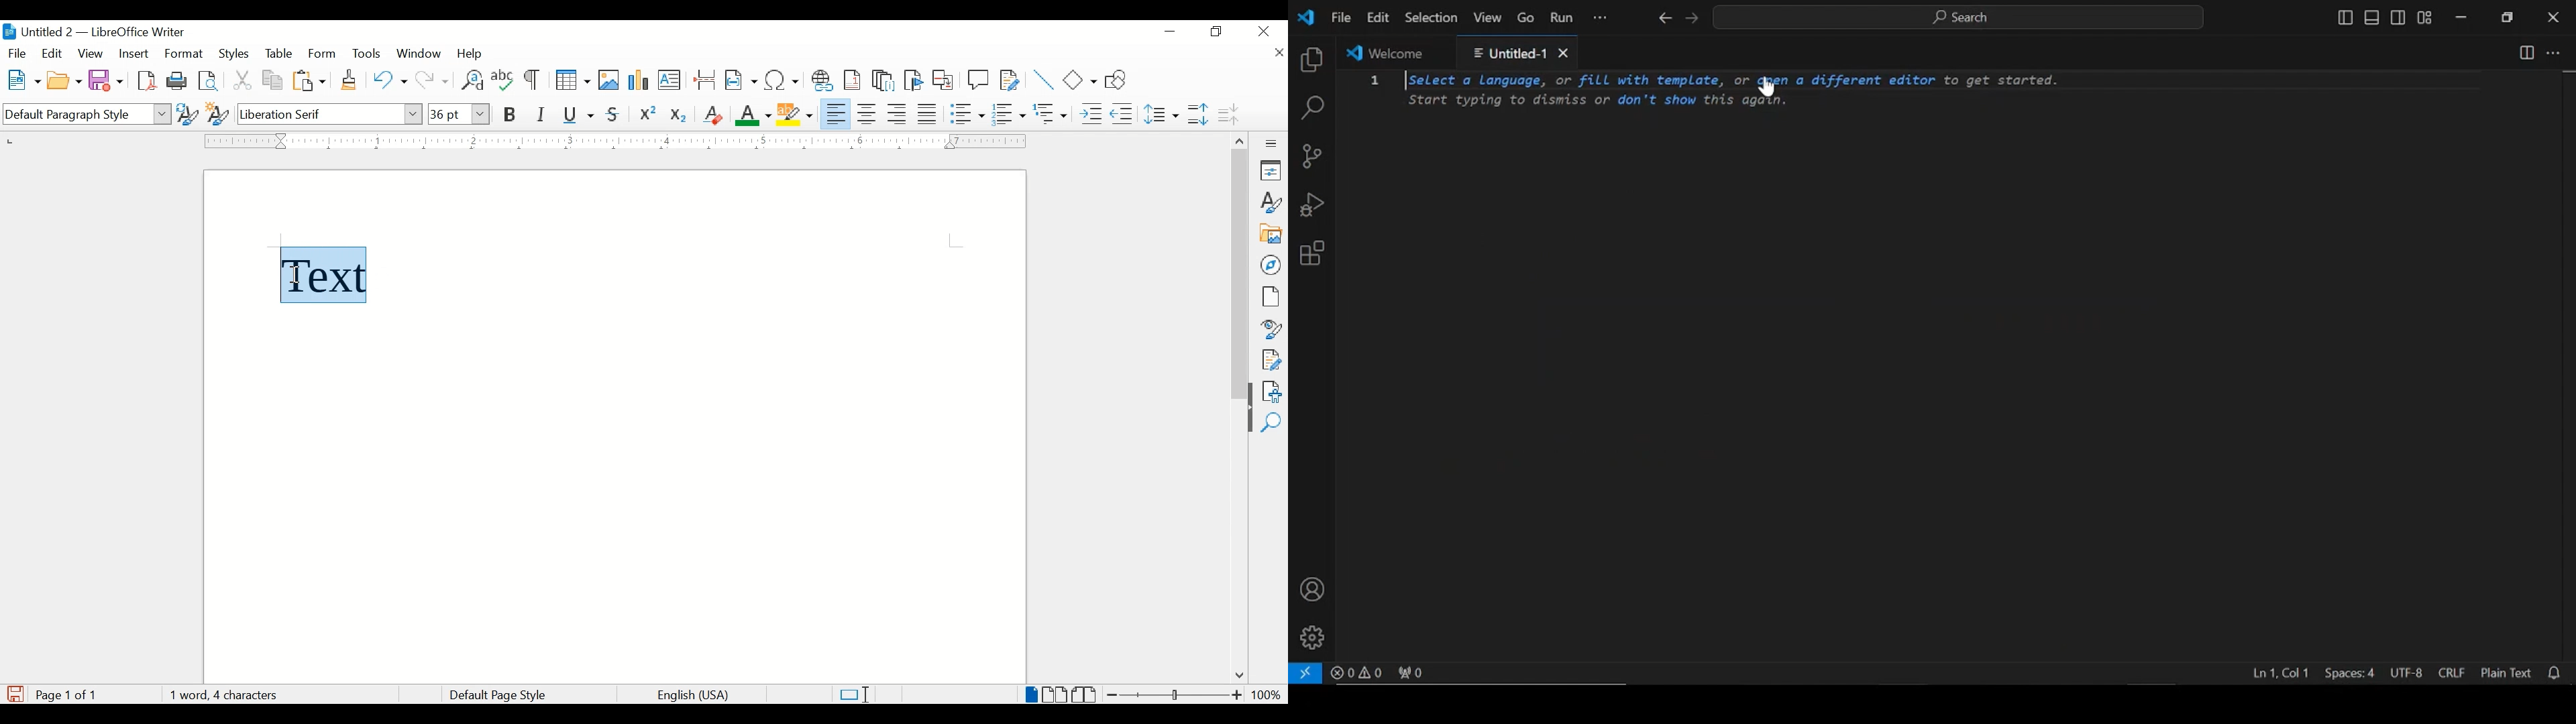  I want to click on insert image, so click(609, 80).